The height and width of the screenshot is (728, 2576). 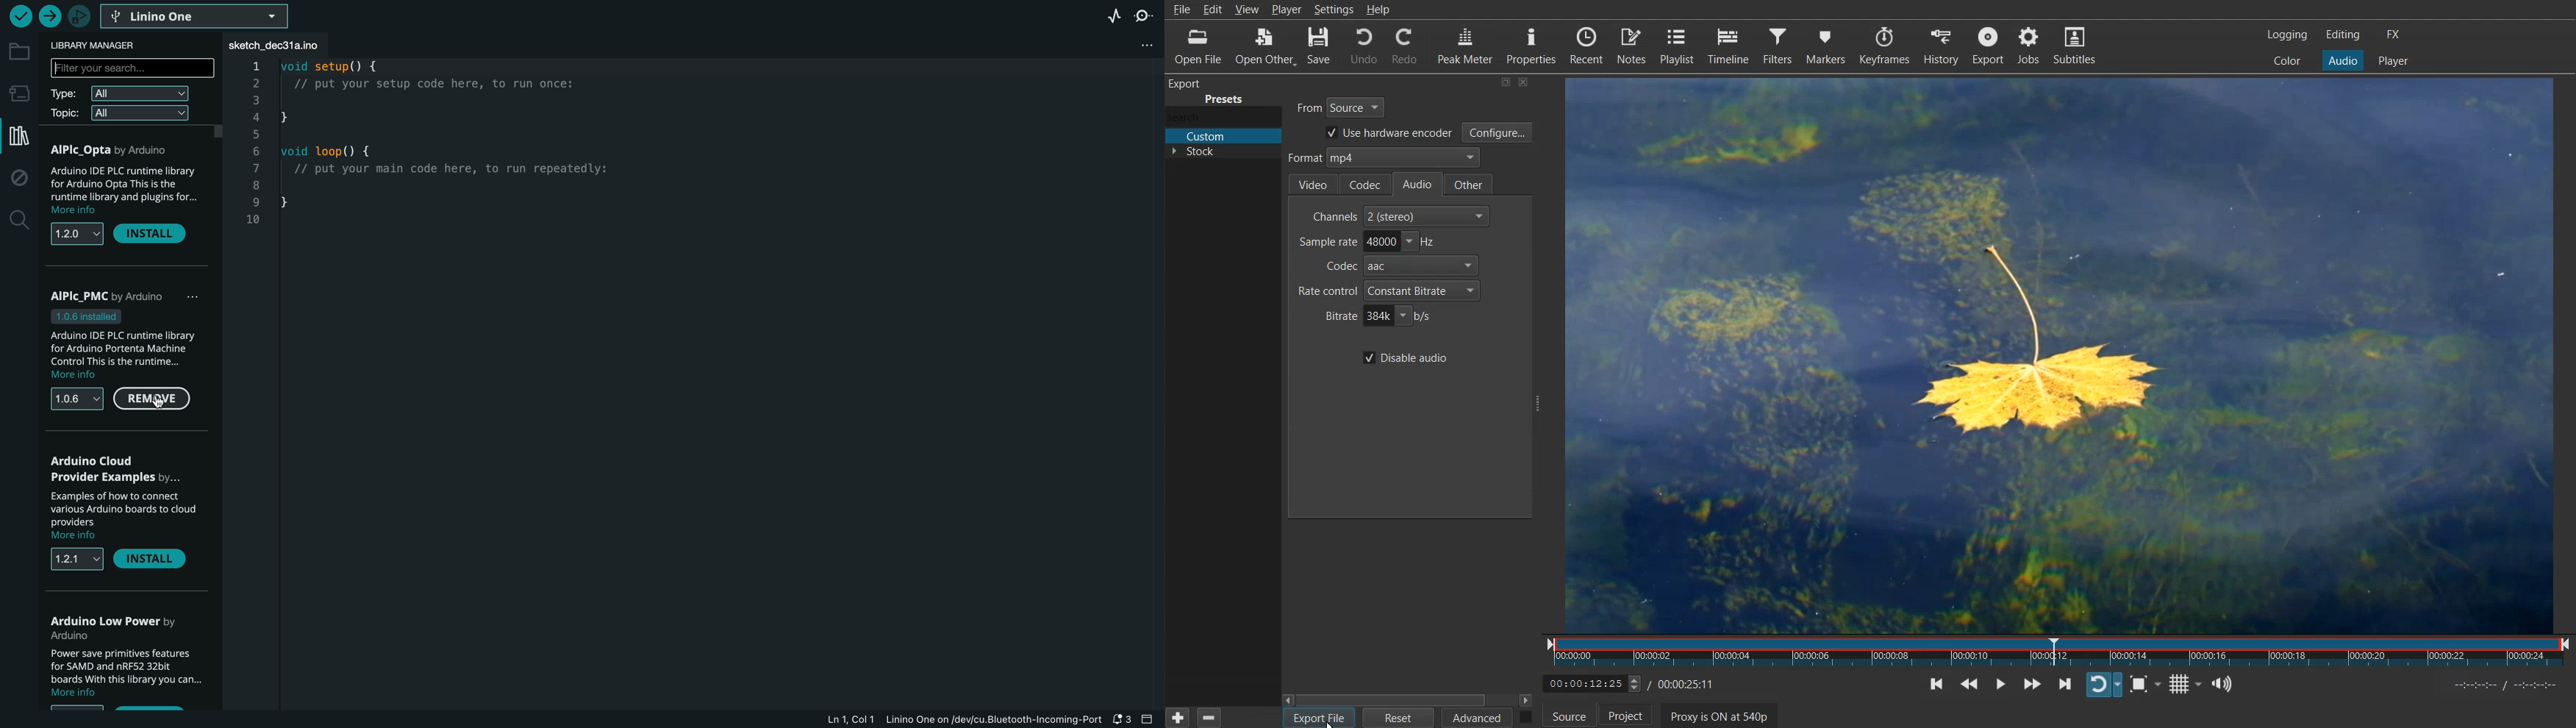 I want to click on Timeline, so click(x=1728, y=45).